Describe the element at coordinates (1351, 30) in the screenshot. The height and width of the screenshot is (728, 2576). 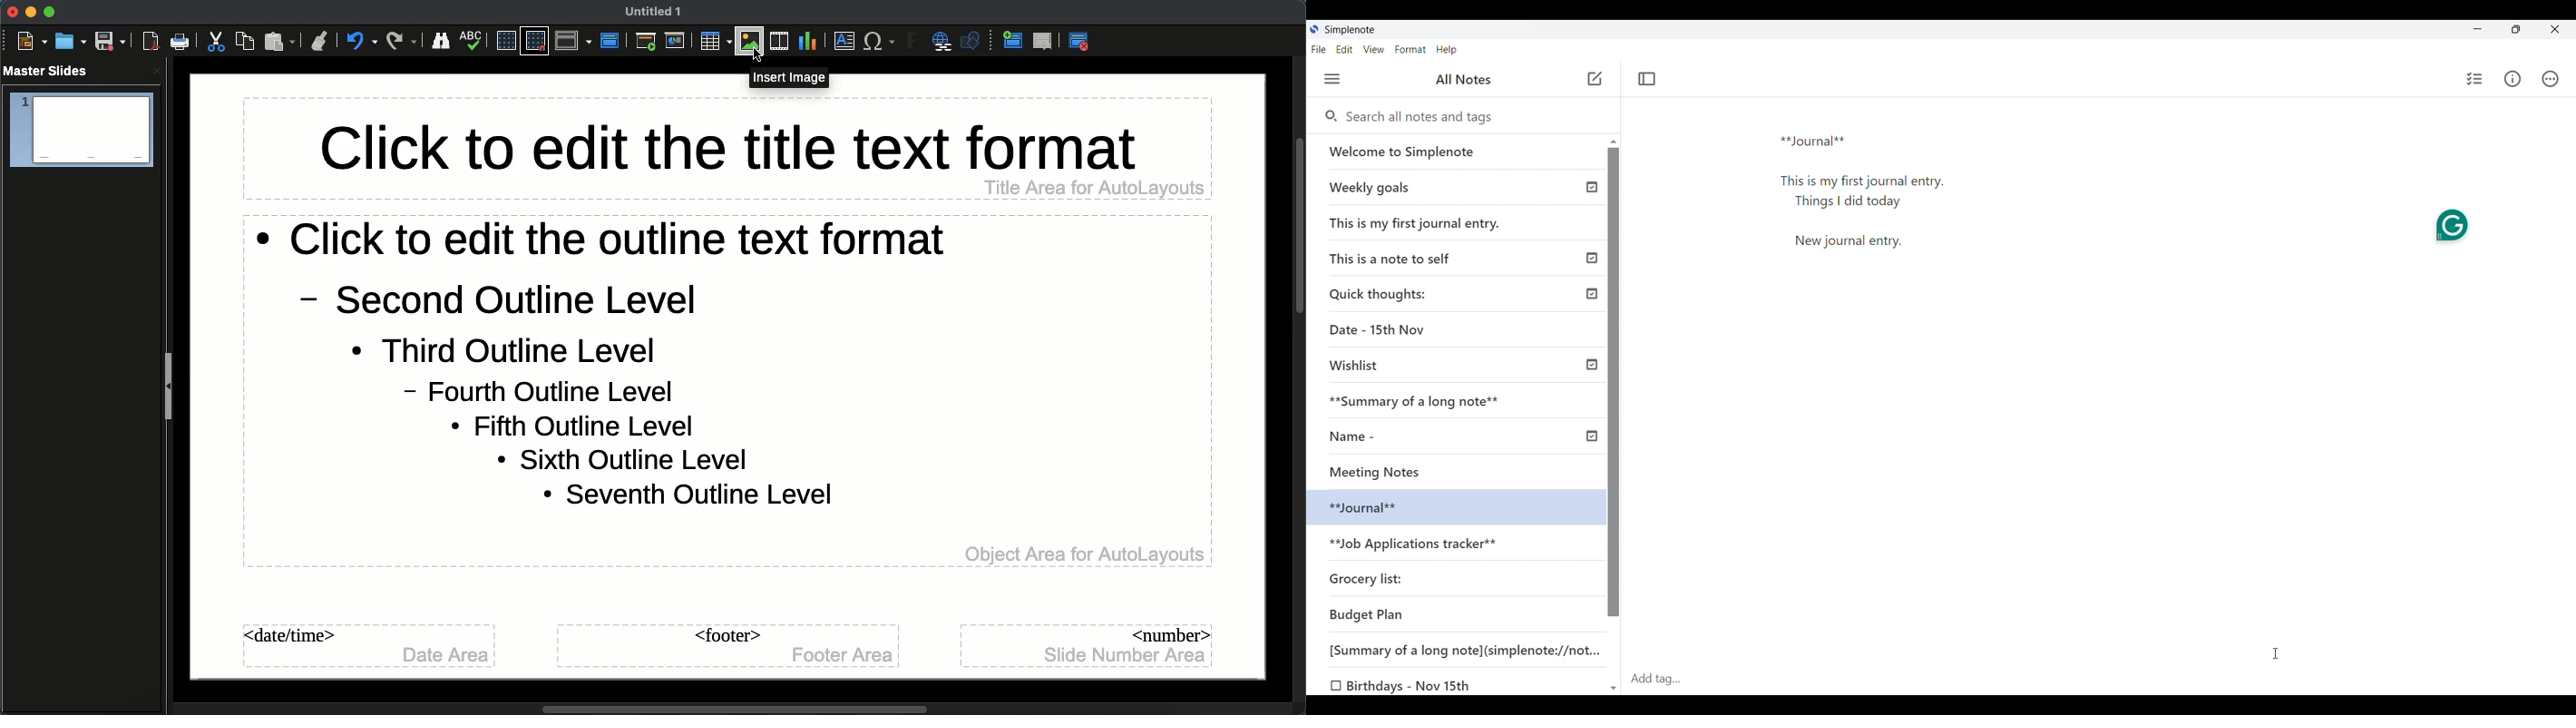
I see `Software name` at that location.